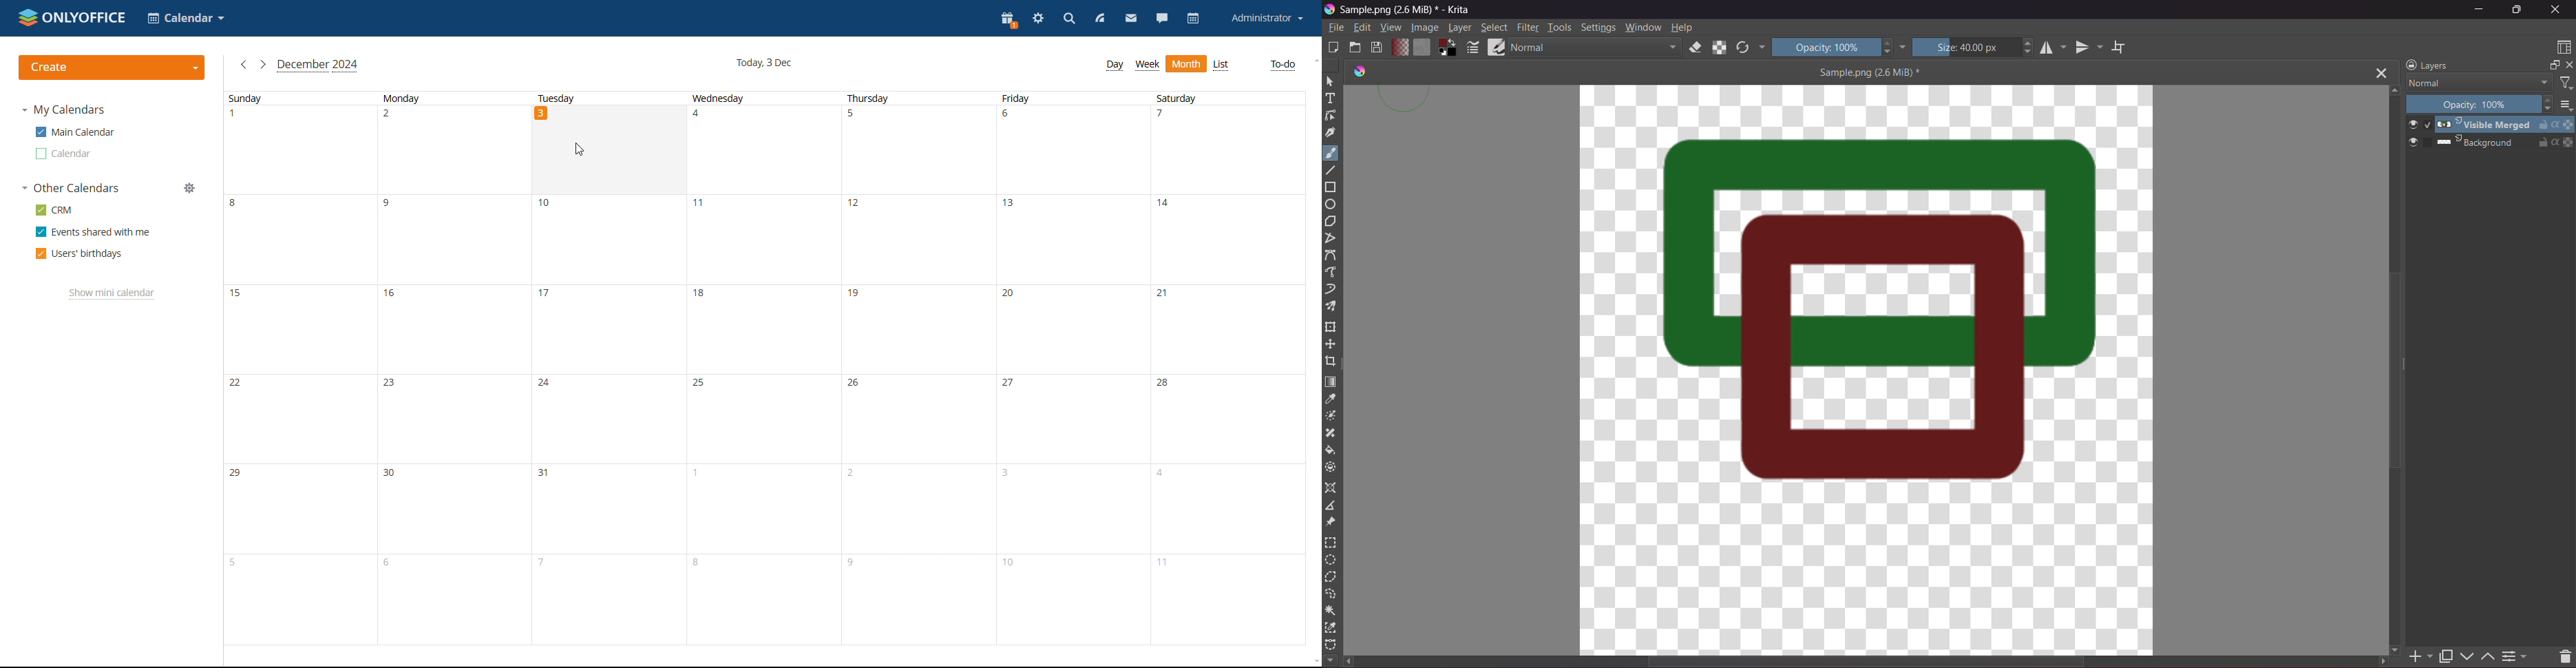 This screenshot has height=672, width=2576. Describe the element at coordinates (1162, 19) in the screenshot. I see `chat` at that location.